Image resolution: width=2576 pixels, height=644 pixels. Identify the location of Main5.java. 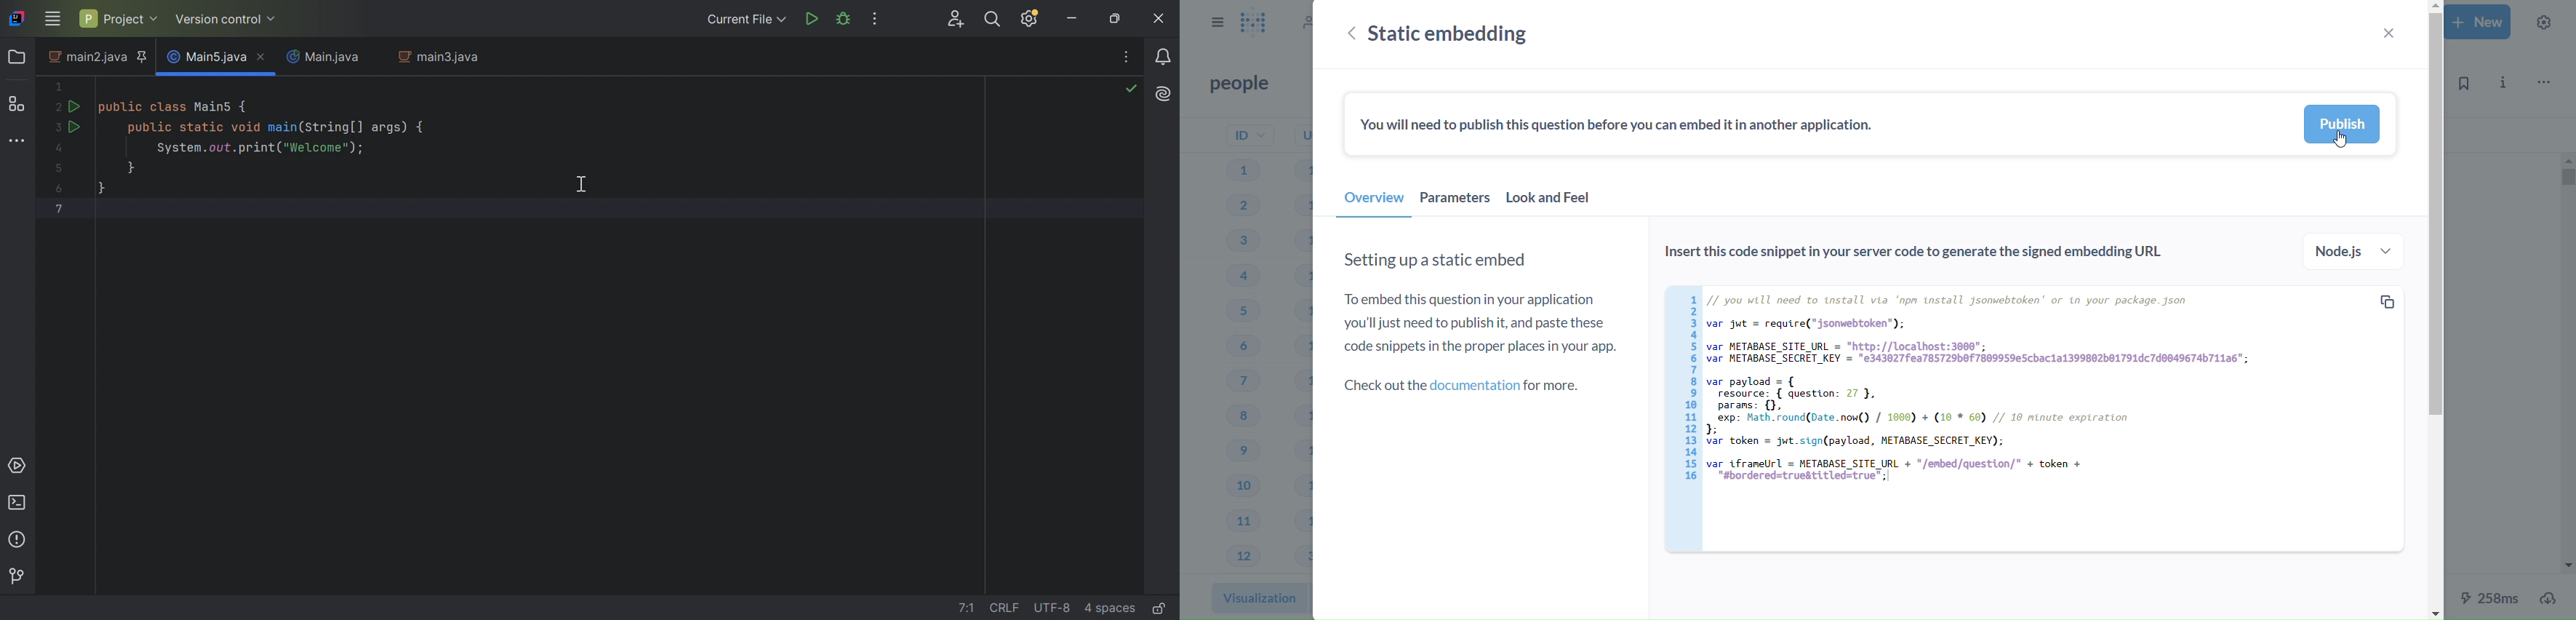
(206, 55).